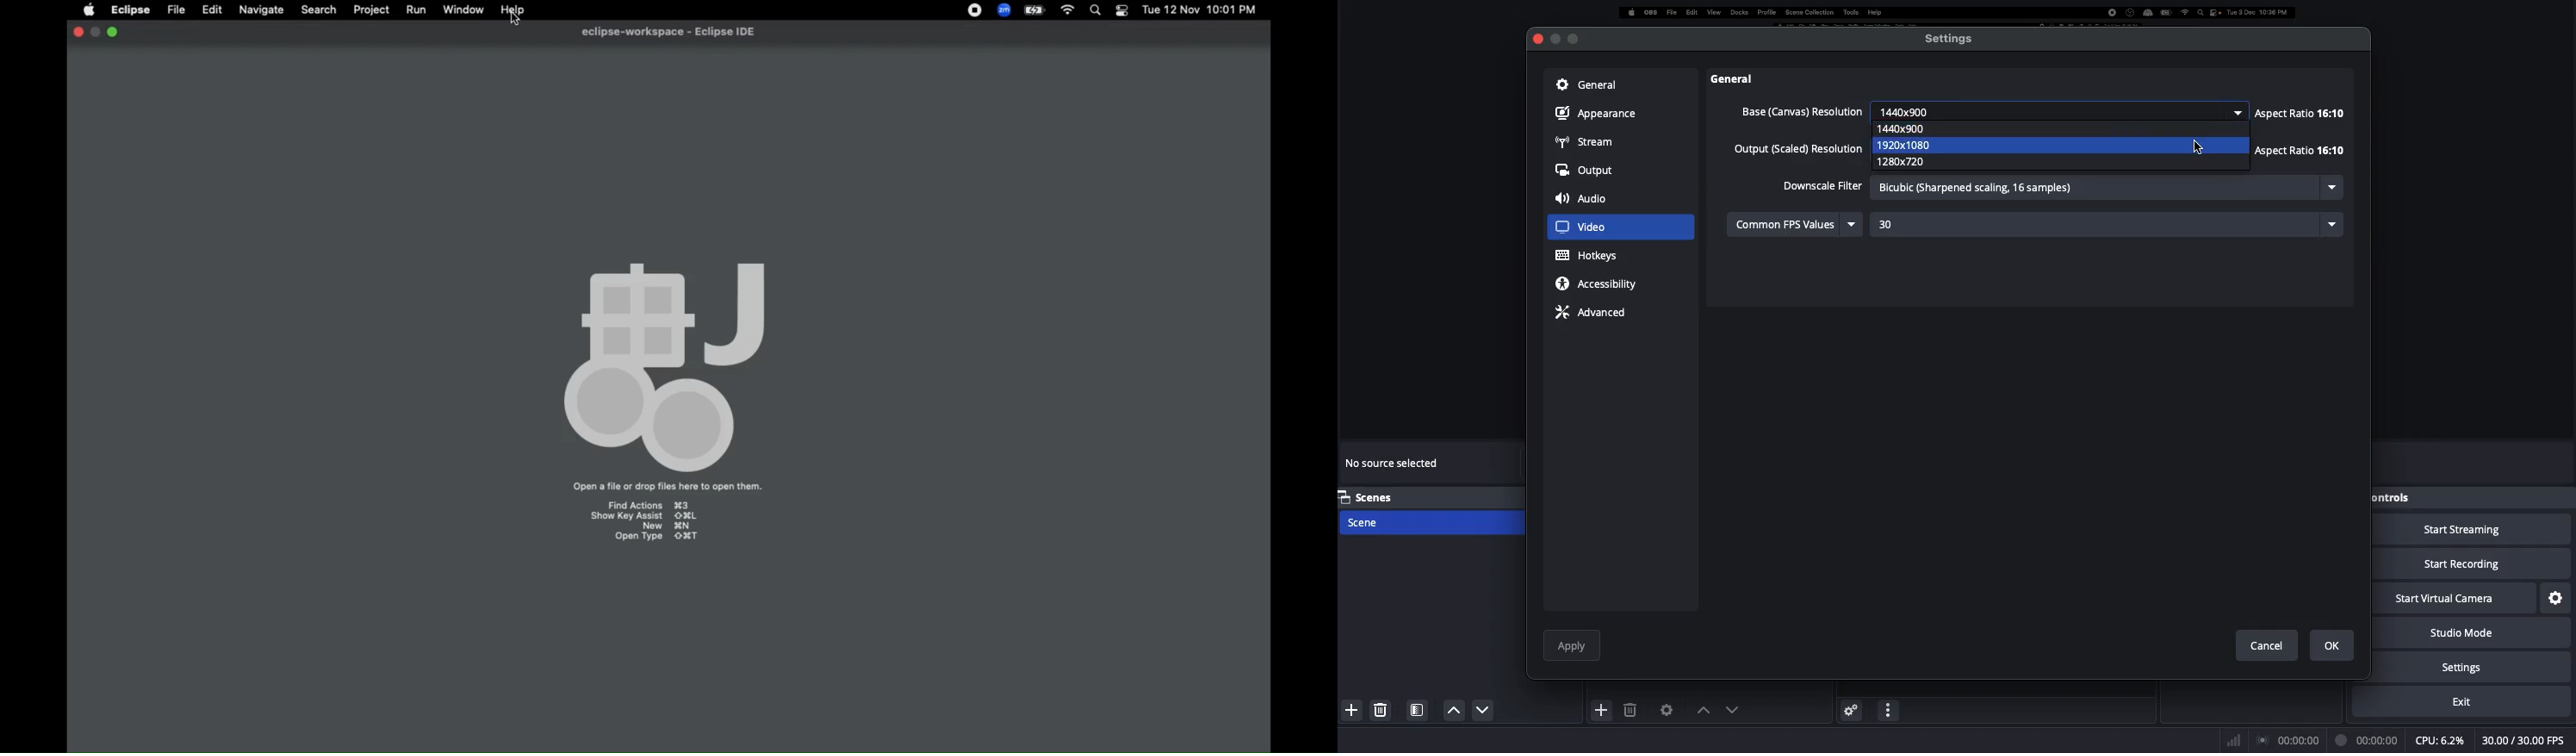 This screenshot has width=2576, height=756. What do you see at coordinates (2062, 110) in the screenshot?
I see `1440x900 ` at bounding box center [2062, 110].